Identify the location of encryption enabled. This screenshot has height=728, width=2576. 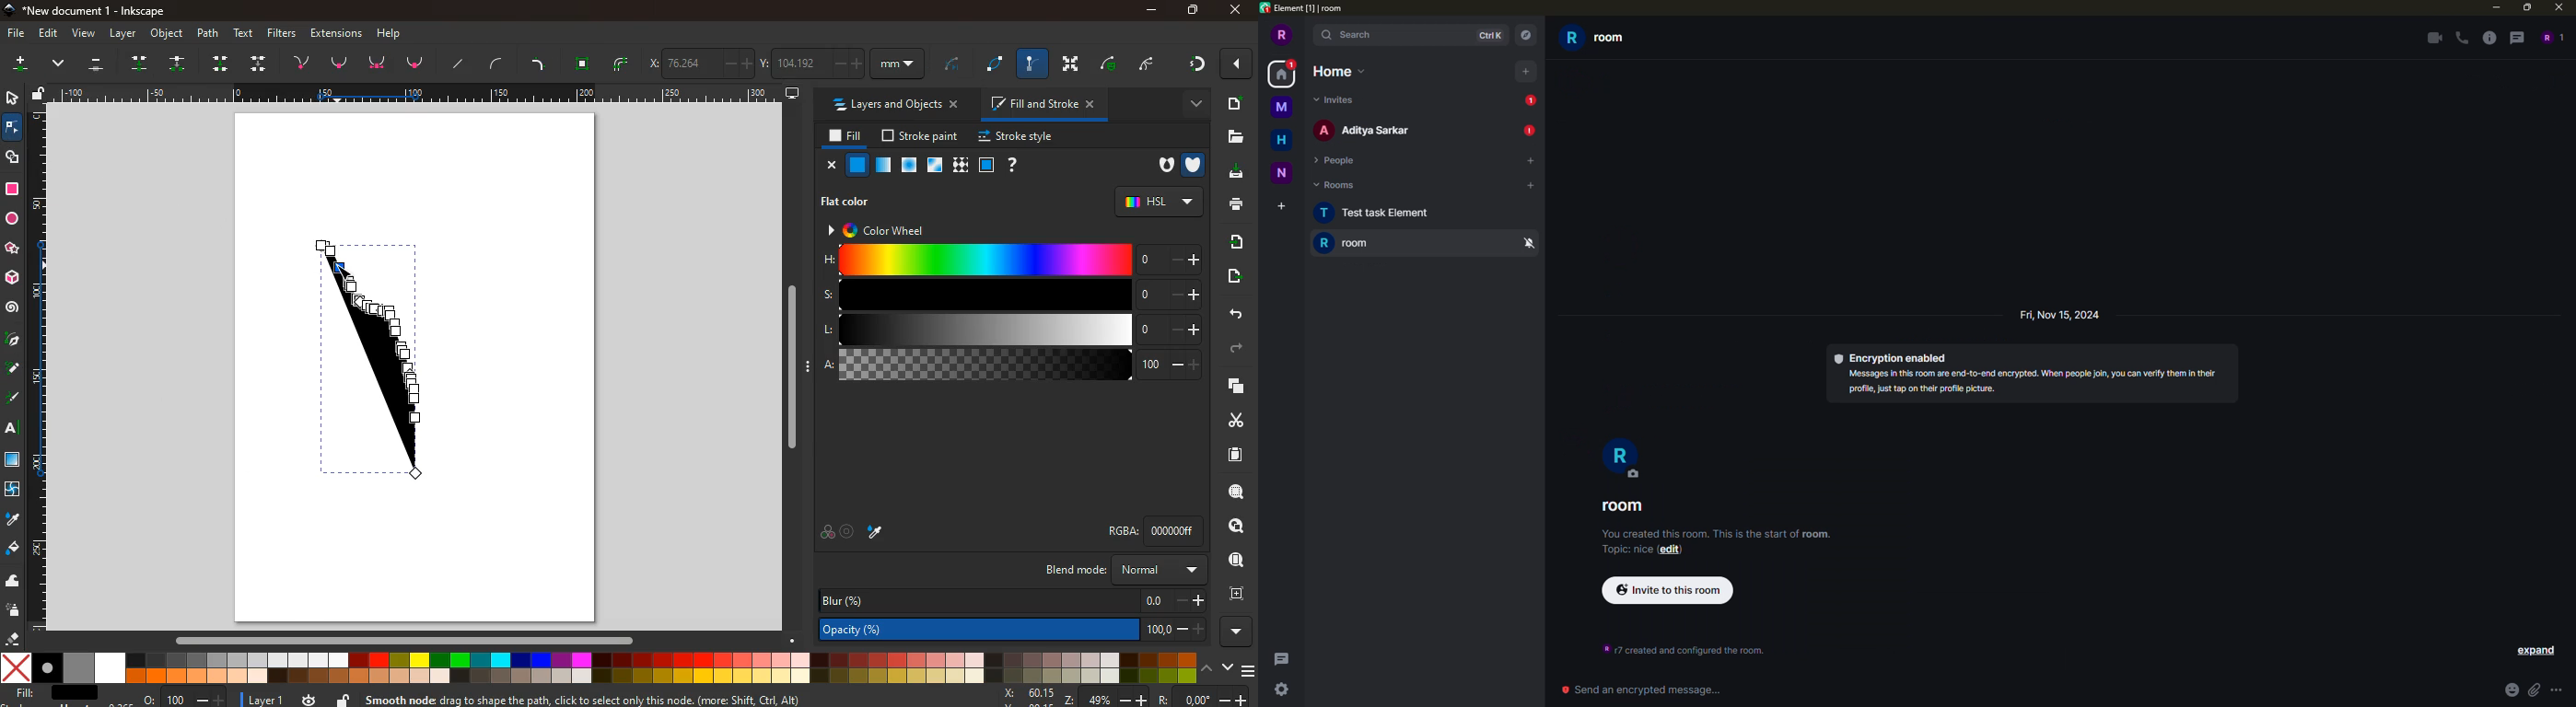
(2033, 372).